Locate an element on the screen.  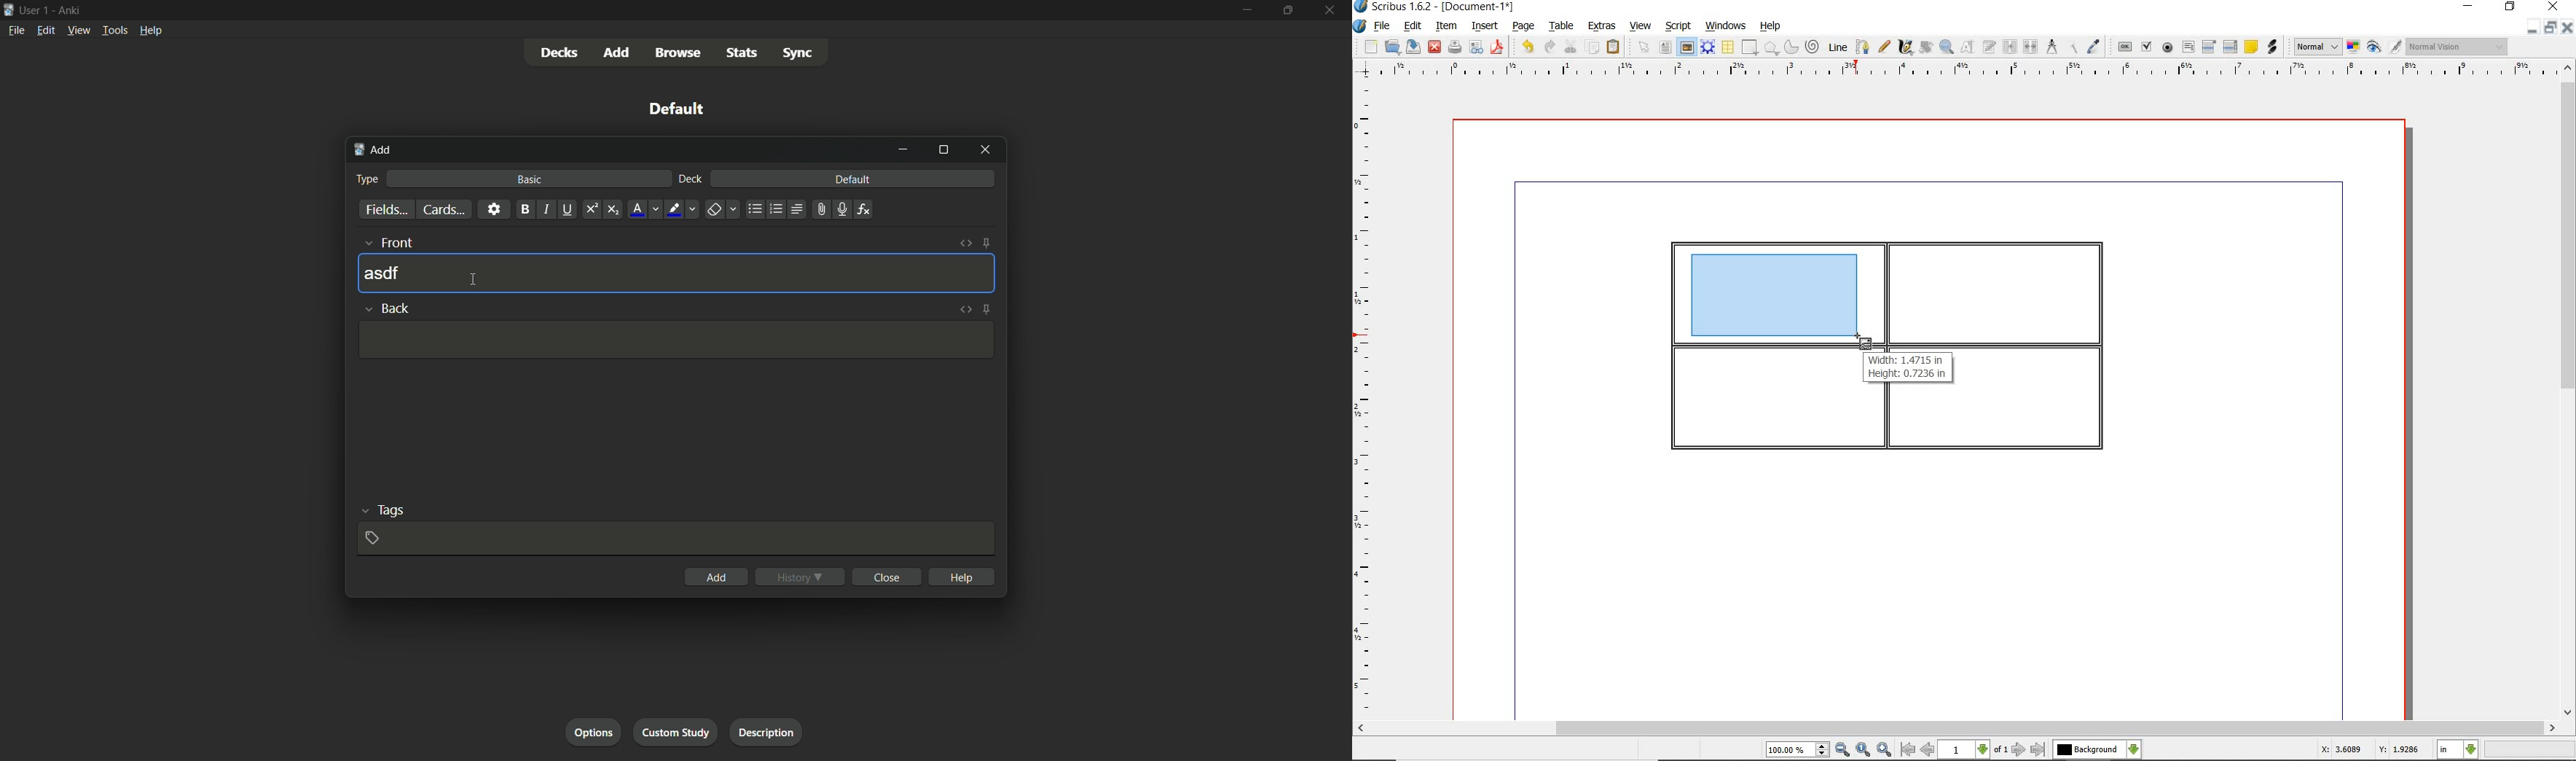
zoom in or out is located at coordinates (1946, 47).